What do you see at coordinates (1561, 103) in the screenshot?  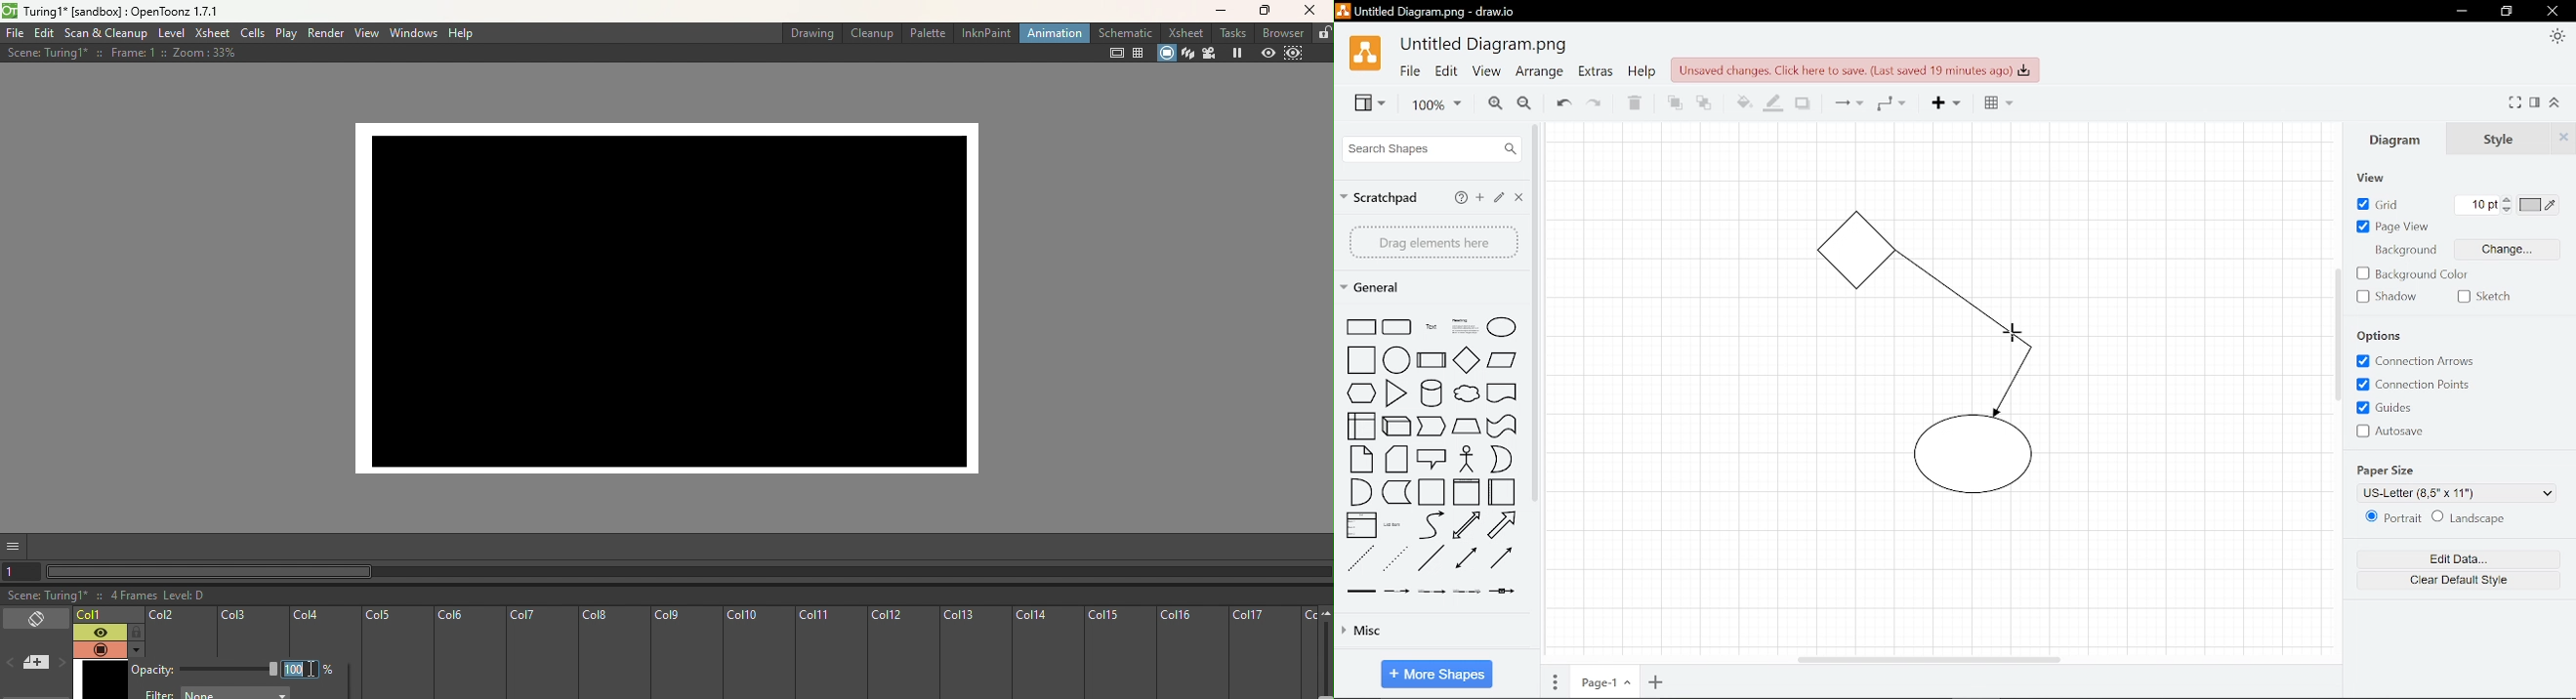 I see `Undo` at bounding box center [1561, 103].